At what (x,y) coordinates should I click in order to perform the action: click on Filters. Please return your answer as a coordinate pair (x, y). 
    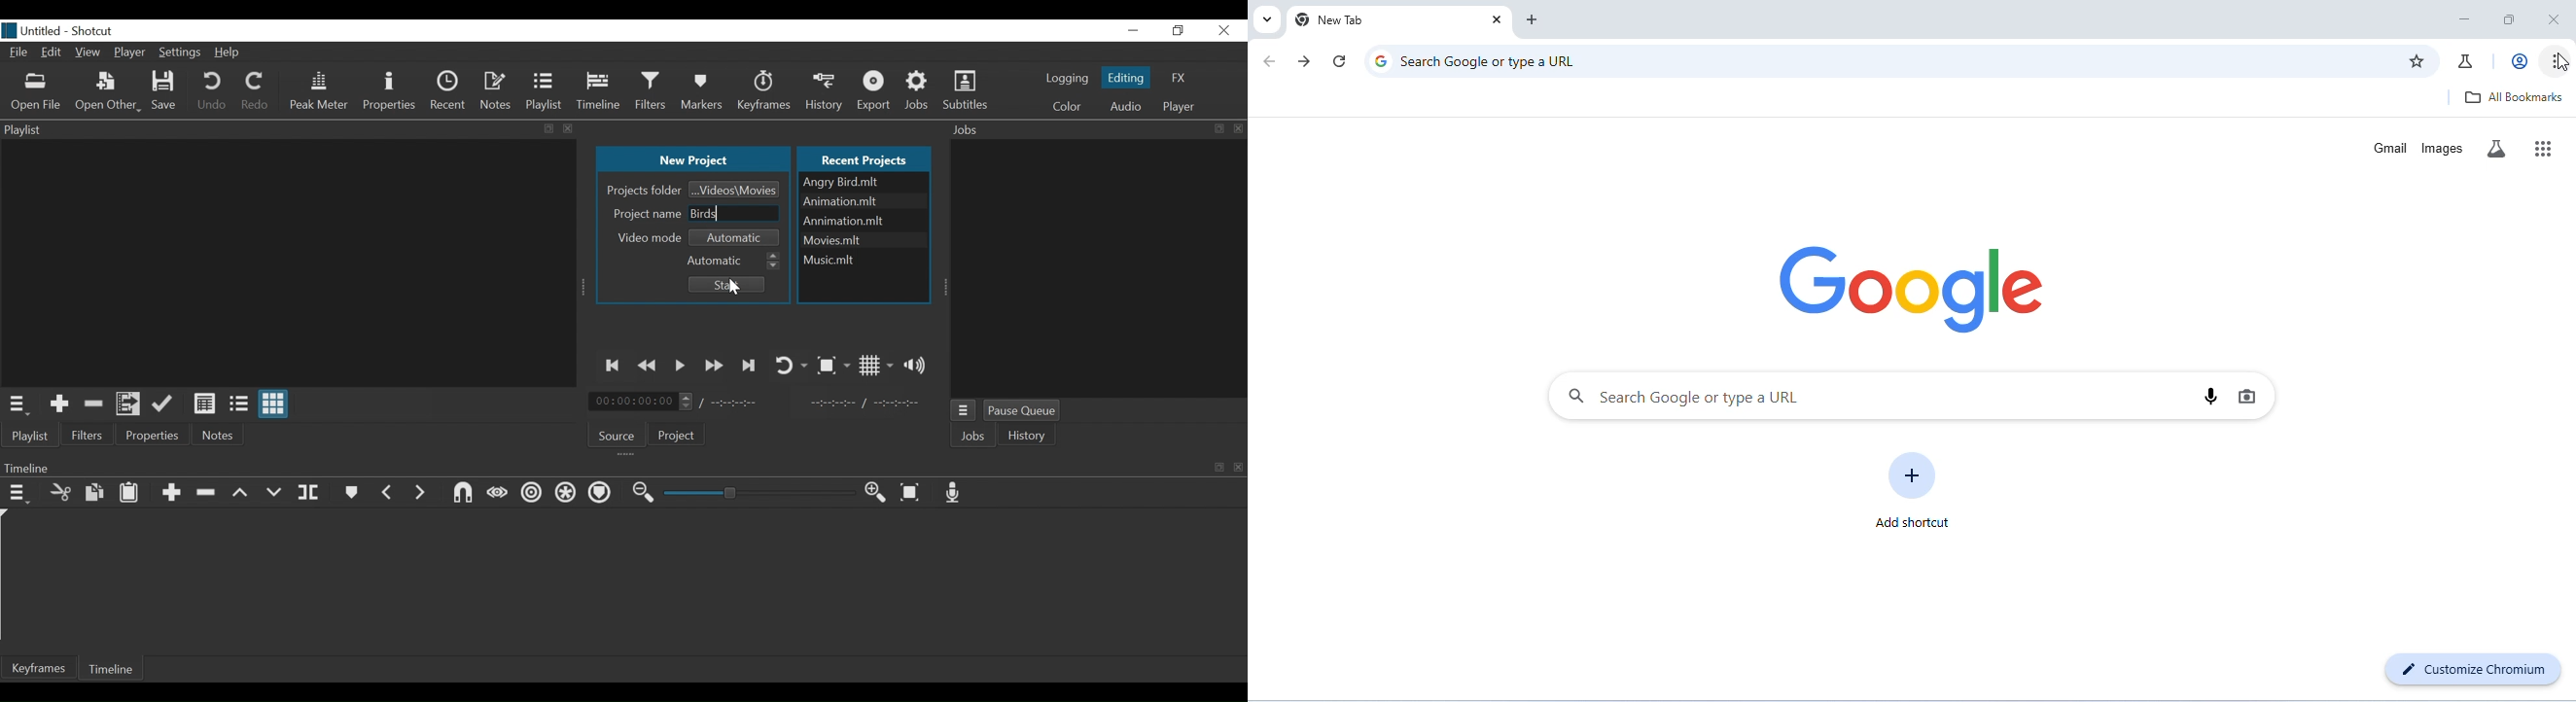
    Looking at the image, I should click on (88, 434).